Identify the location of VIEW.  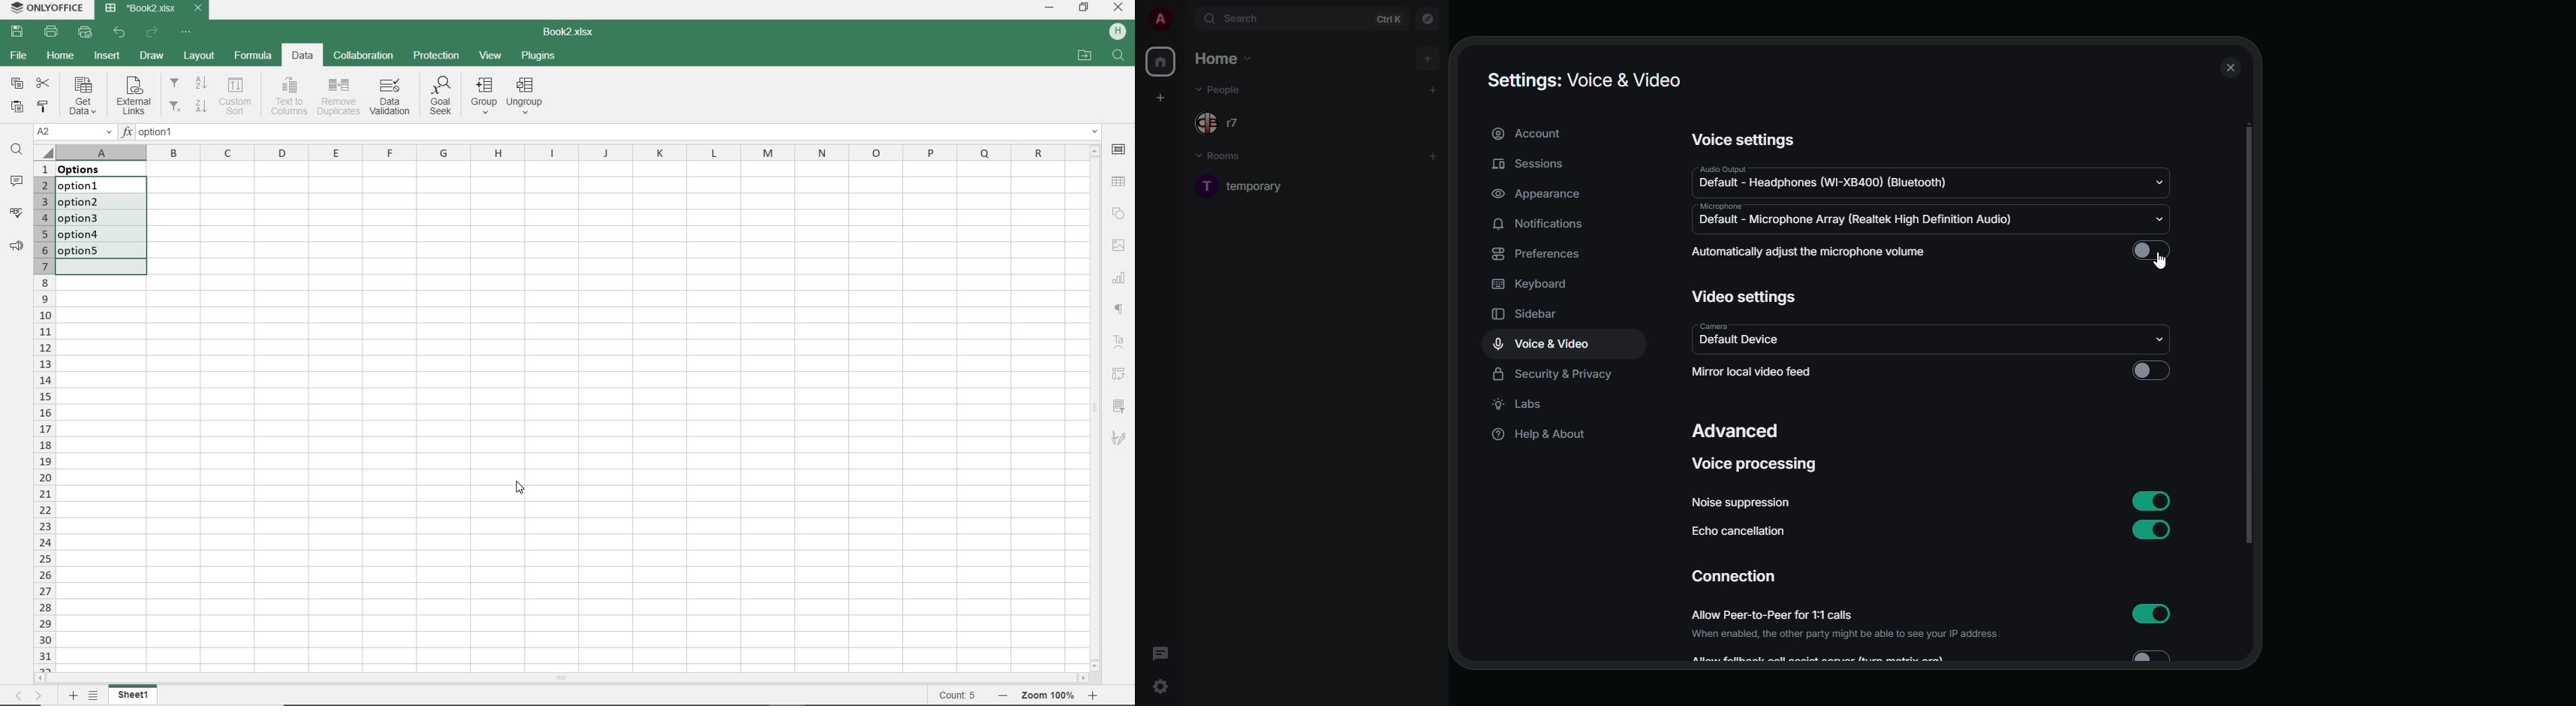
(491, 55).